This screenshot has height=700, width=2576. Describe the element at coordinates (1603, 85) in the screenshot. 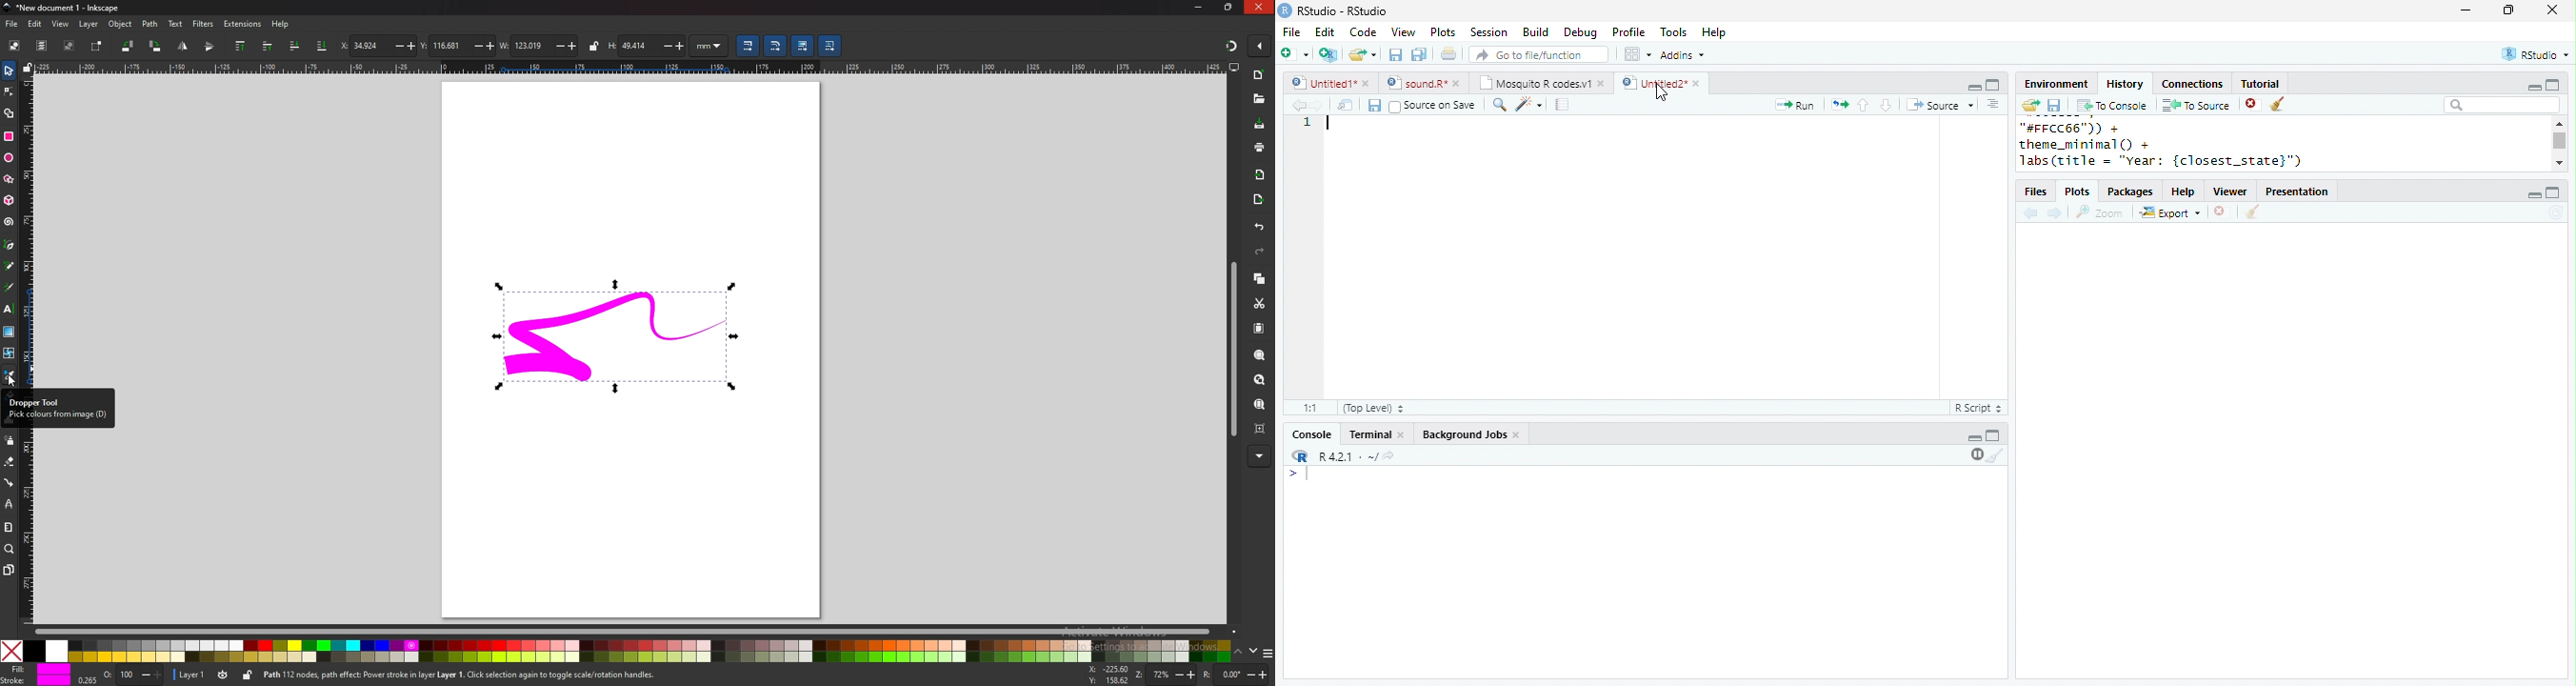

I see `close` at that location.